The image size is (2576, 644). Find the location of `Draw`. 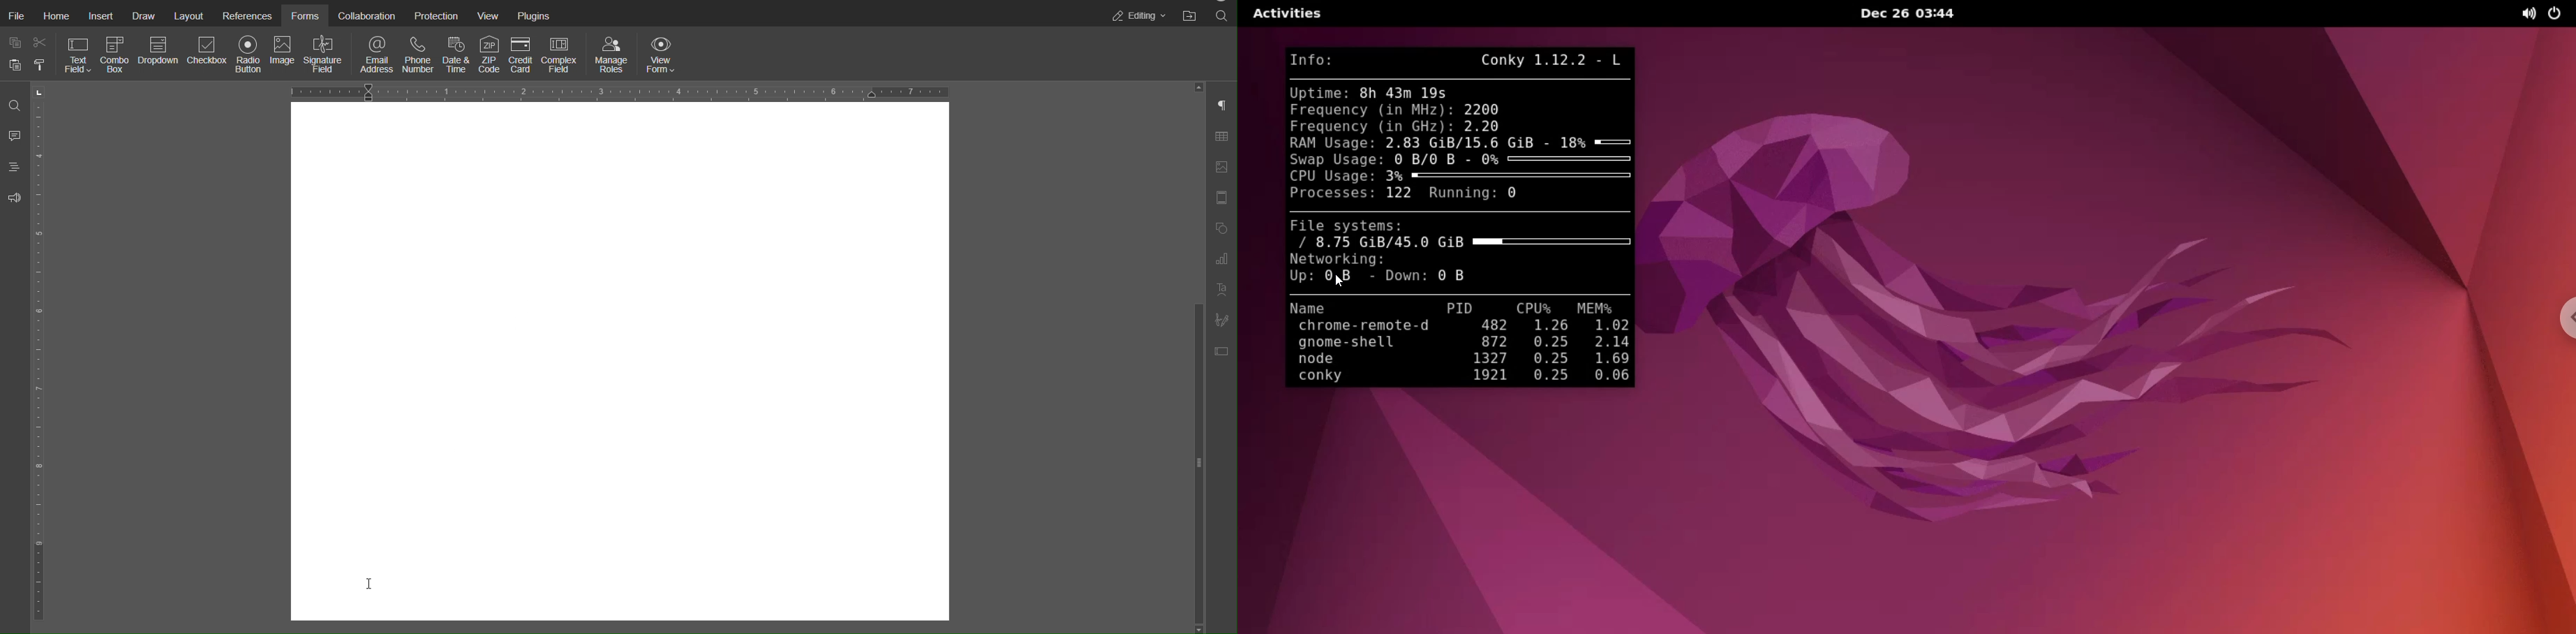

Draw is located at coordinates (148, 15).